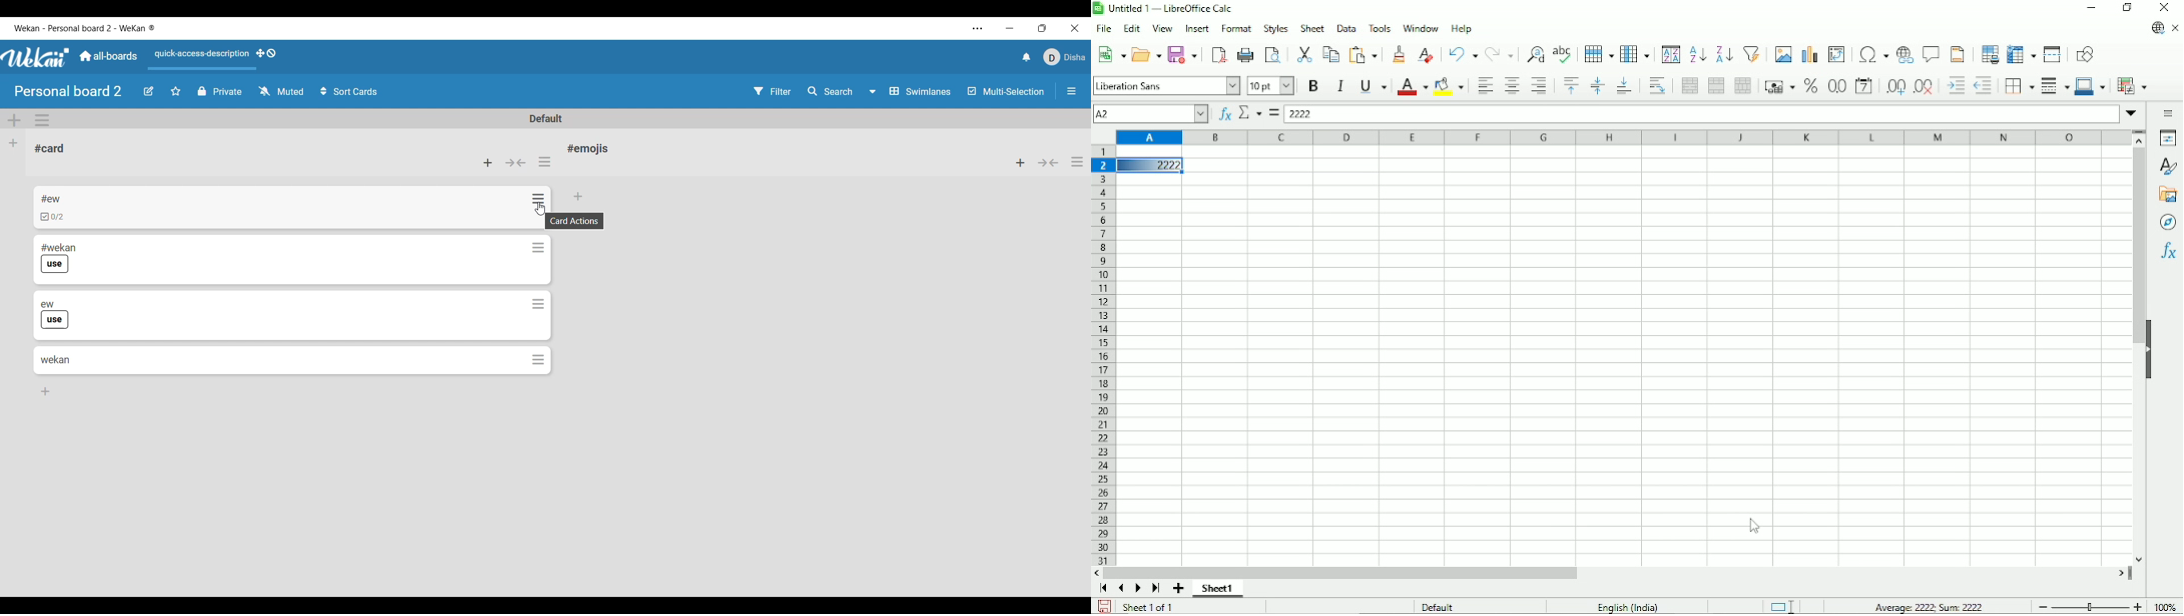 The height and width of the screenshot is (616, 2184). What do you see at coordinates (1103, 588) in the screenshot?
I see `Scroll to first sheet` at bounding box center [1103, 588].